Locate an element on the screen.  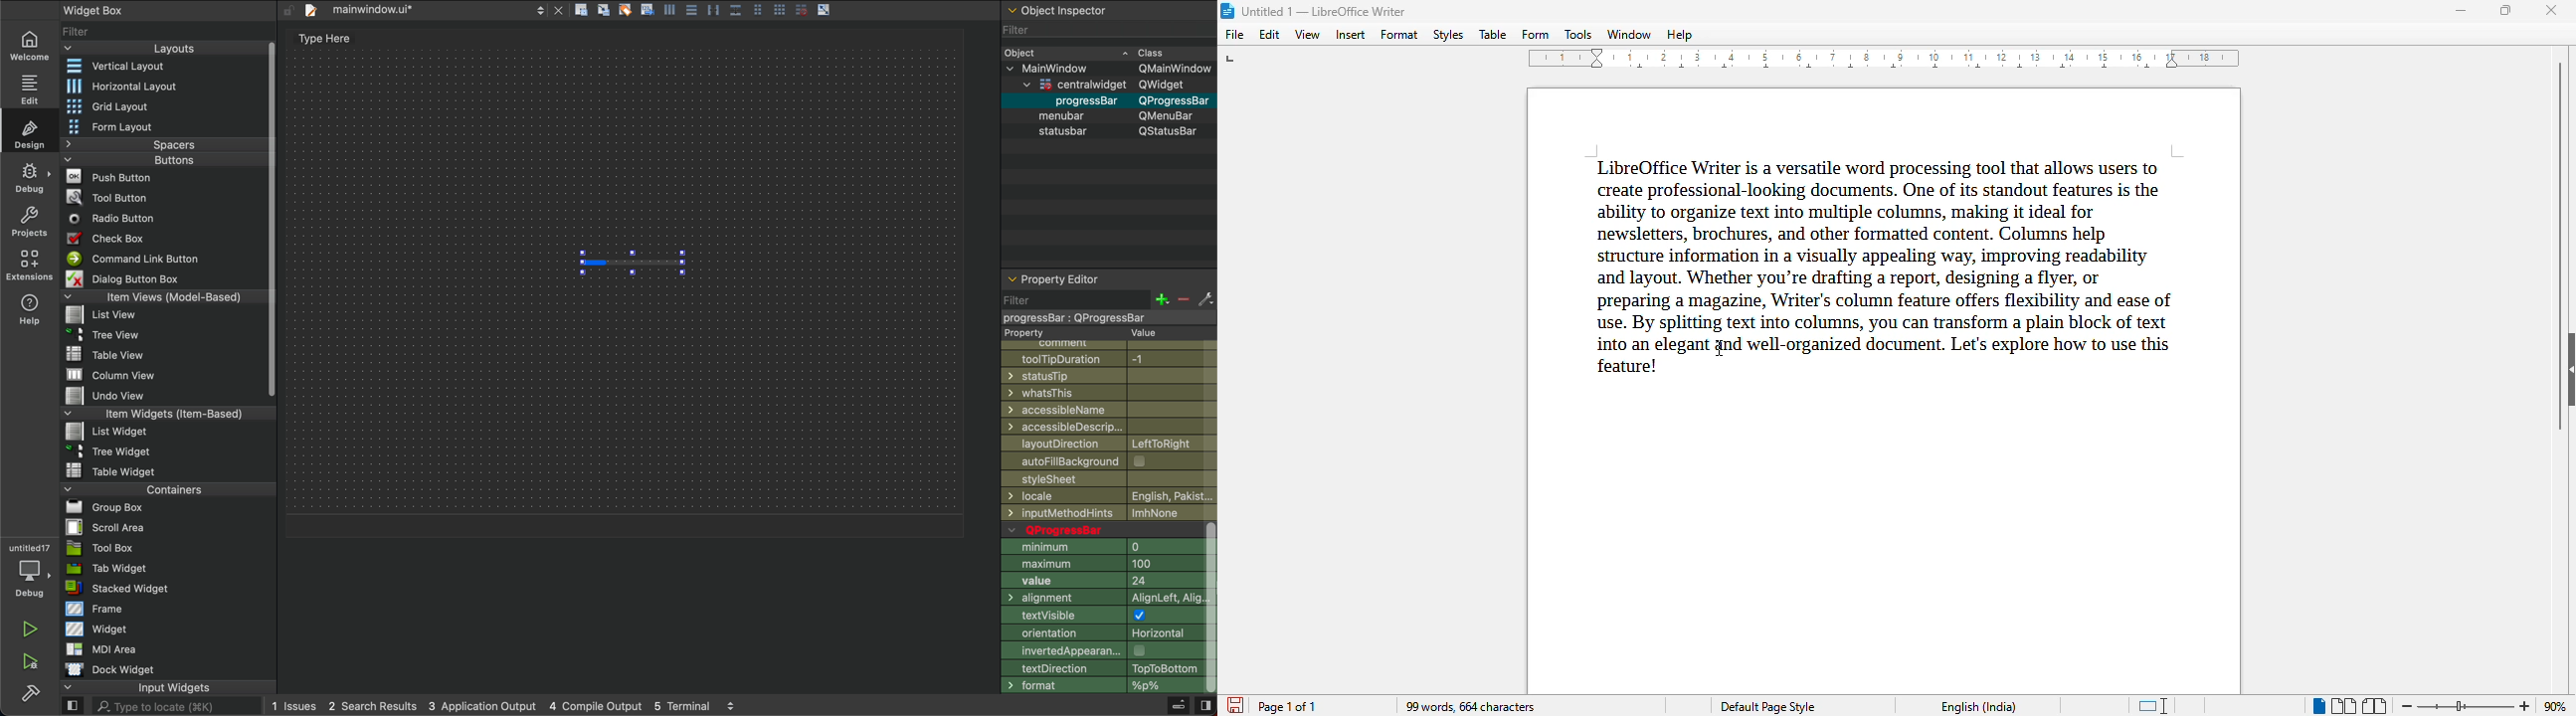
Change zoom level is located at coordinates (2467, 706).